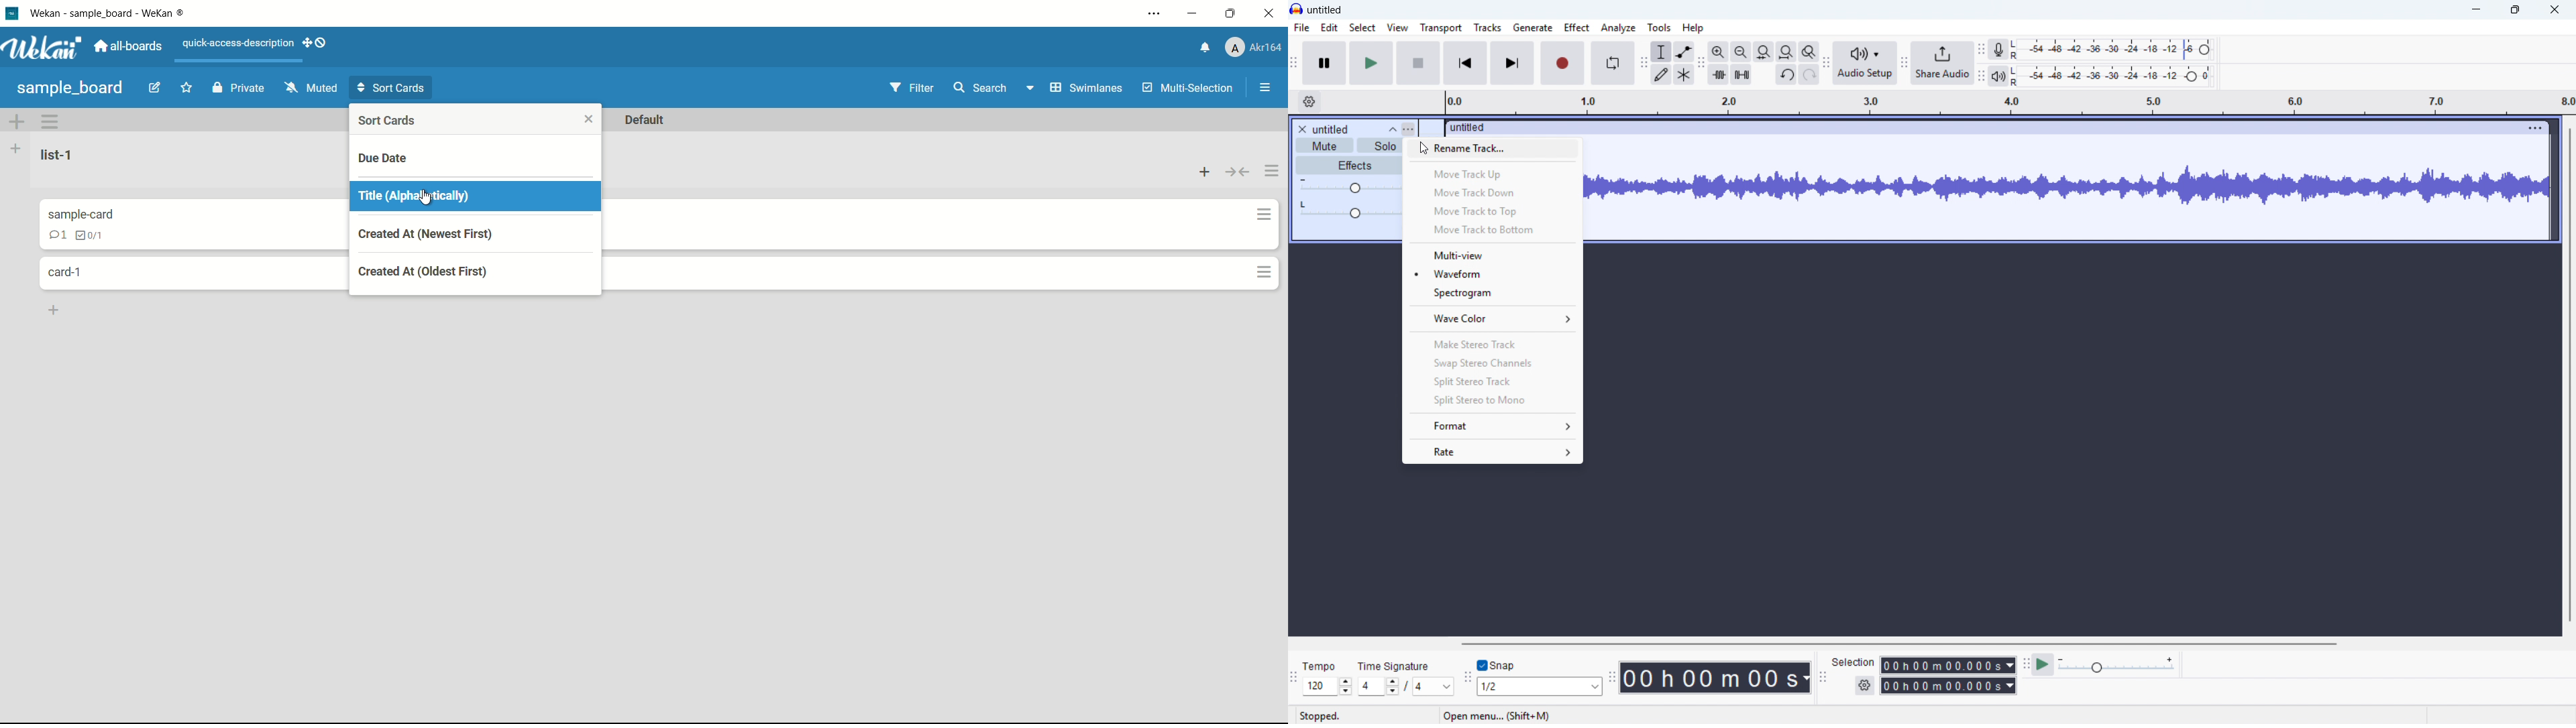  What do you see at coordinates (1701, 64) in the screenshot?
I see `Edit toolbar ` at bounding box center [1701, 64].